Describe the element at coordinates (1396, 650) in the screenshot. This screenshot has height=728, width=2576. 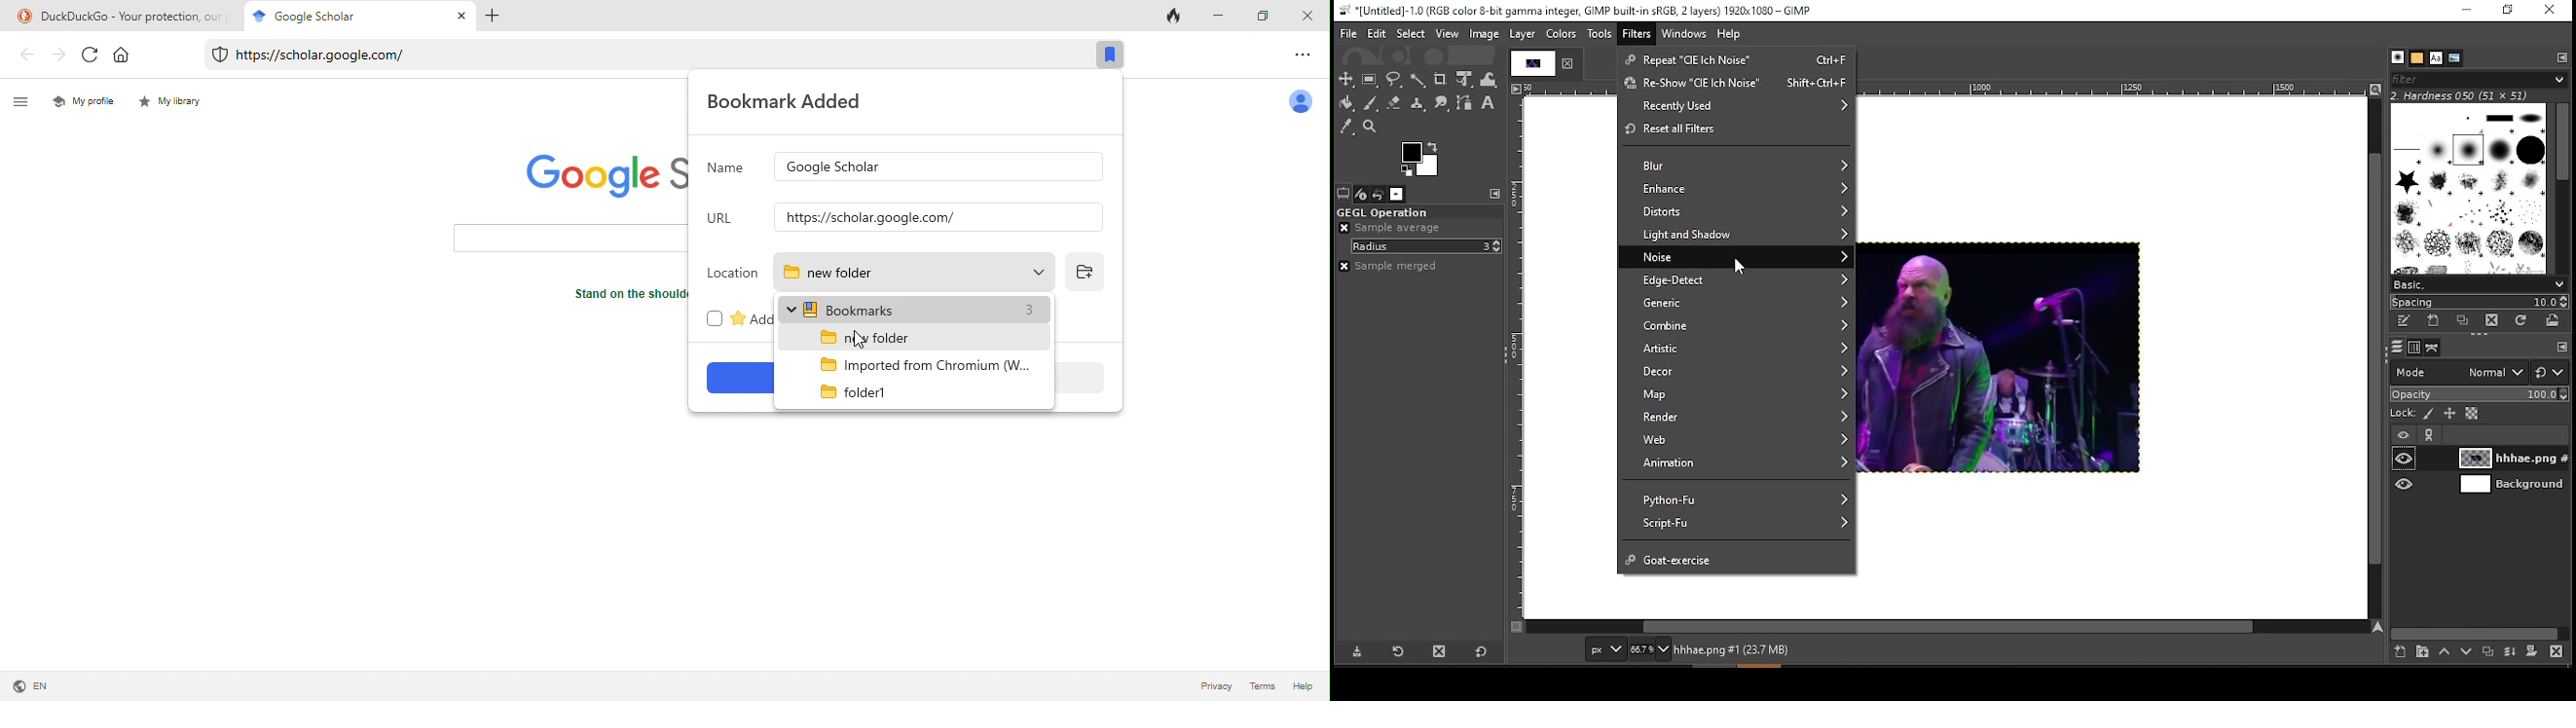
I see `restore tool preset` at that location.